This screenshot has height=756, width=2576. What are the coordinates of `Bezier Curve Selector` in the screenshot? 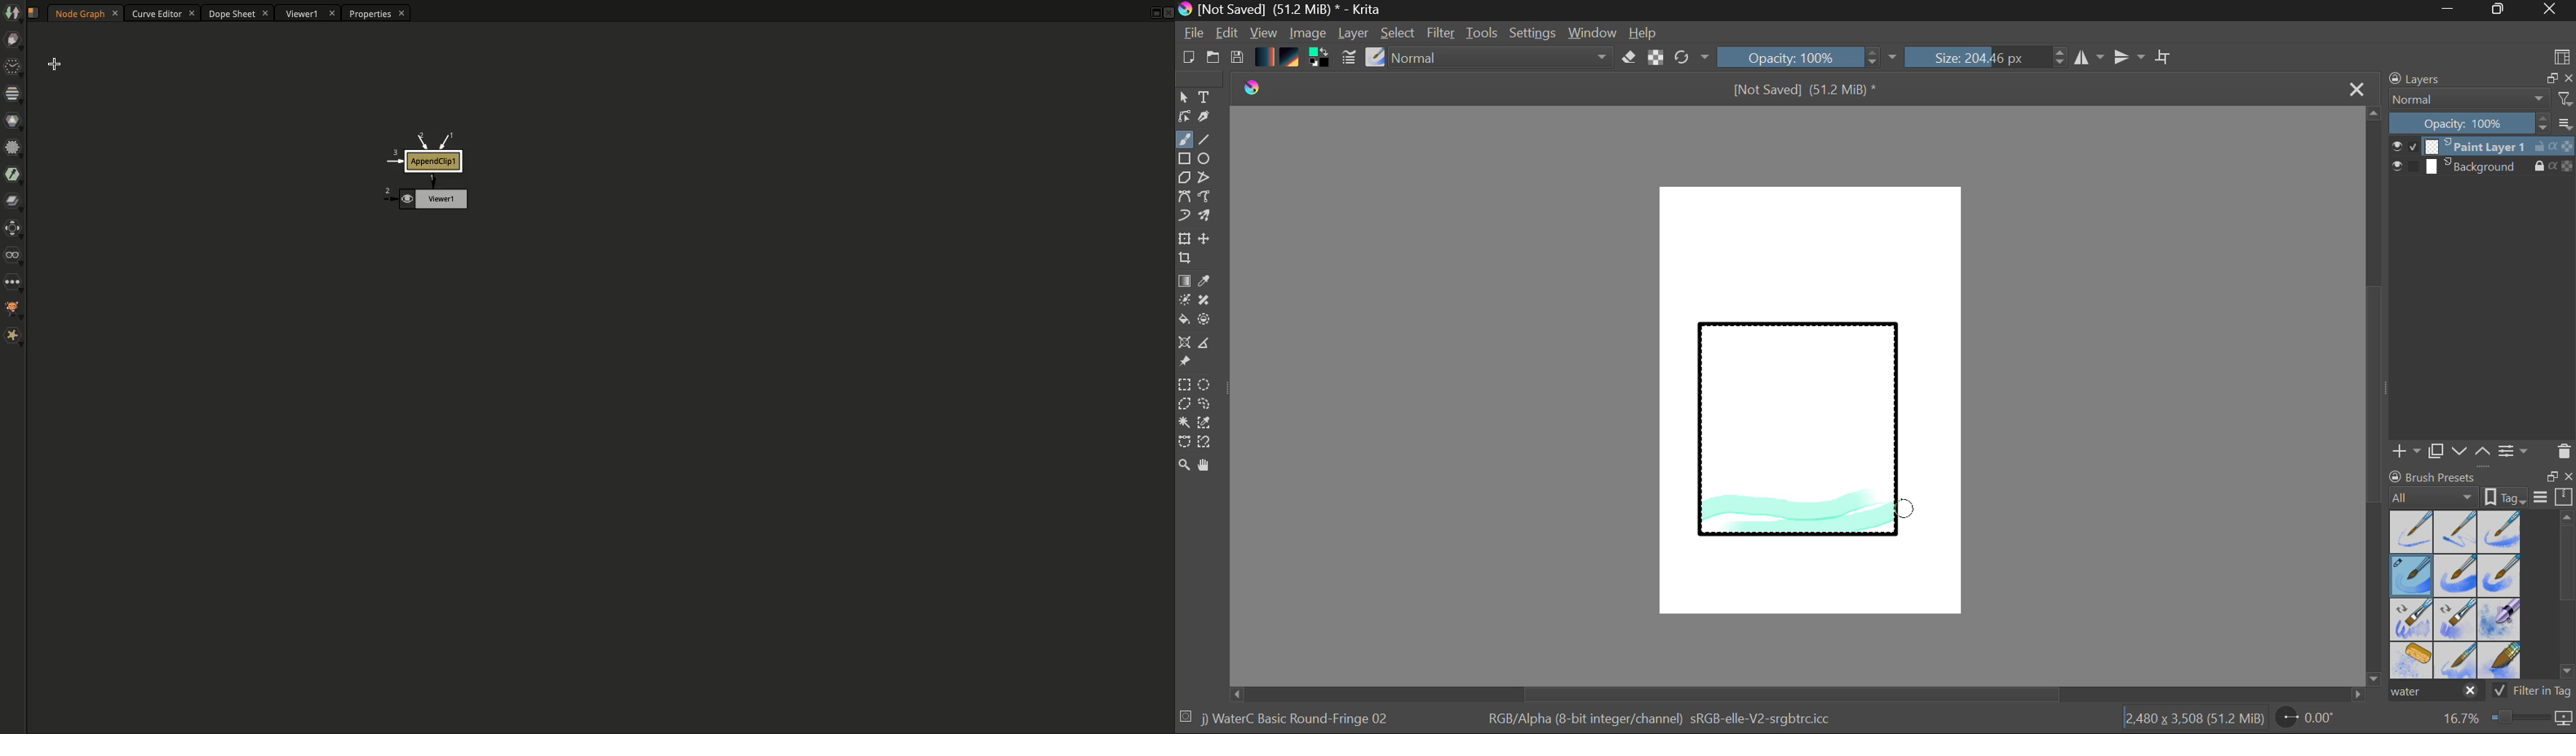 It's located at (1184, 443).